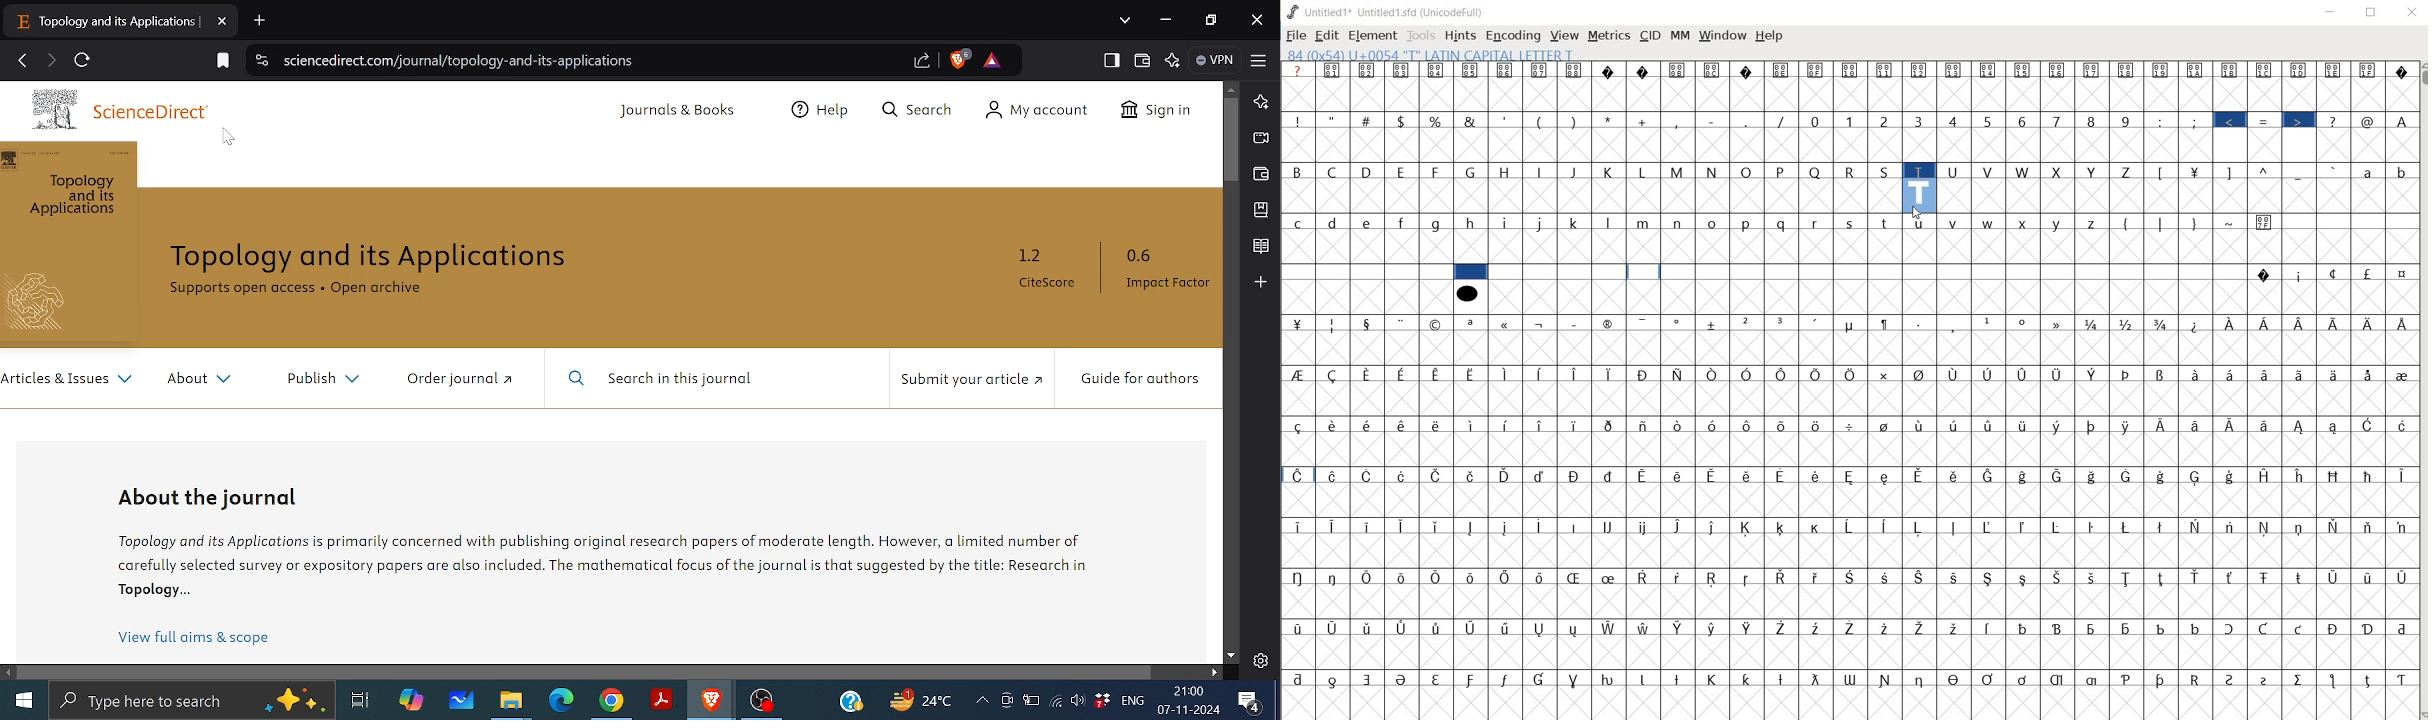  I want to click on N, so click(1714, 171).